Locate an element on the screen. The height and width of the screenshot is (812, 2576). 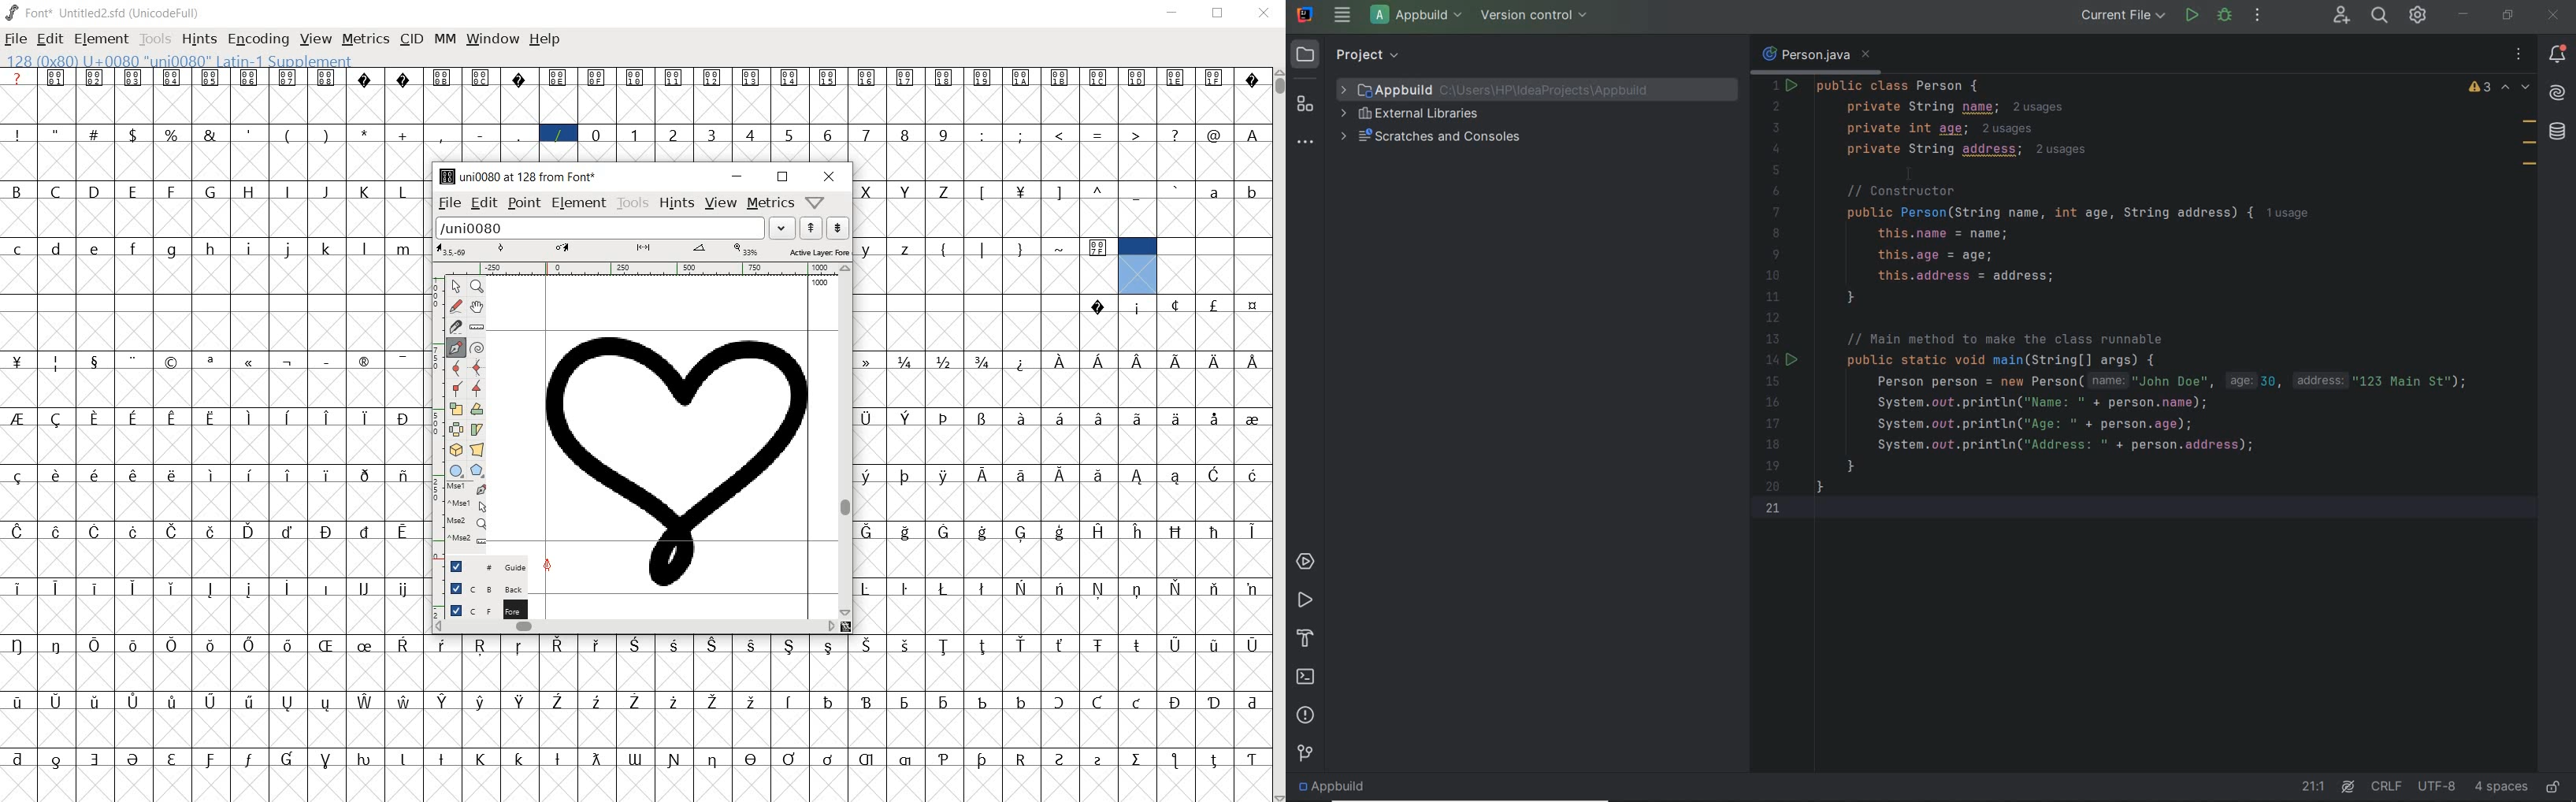
glyph is located at coordinates (867, 702).